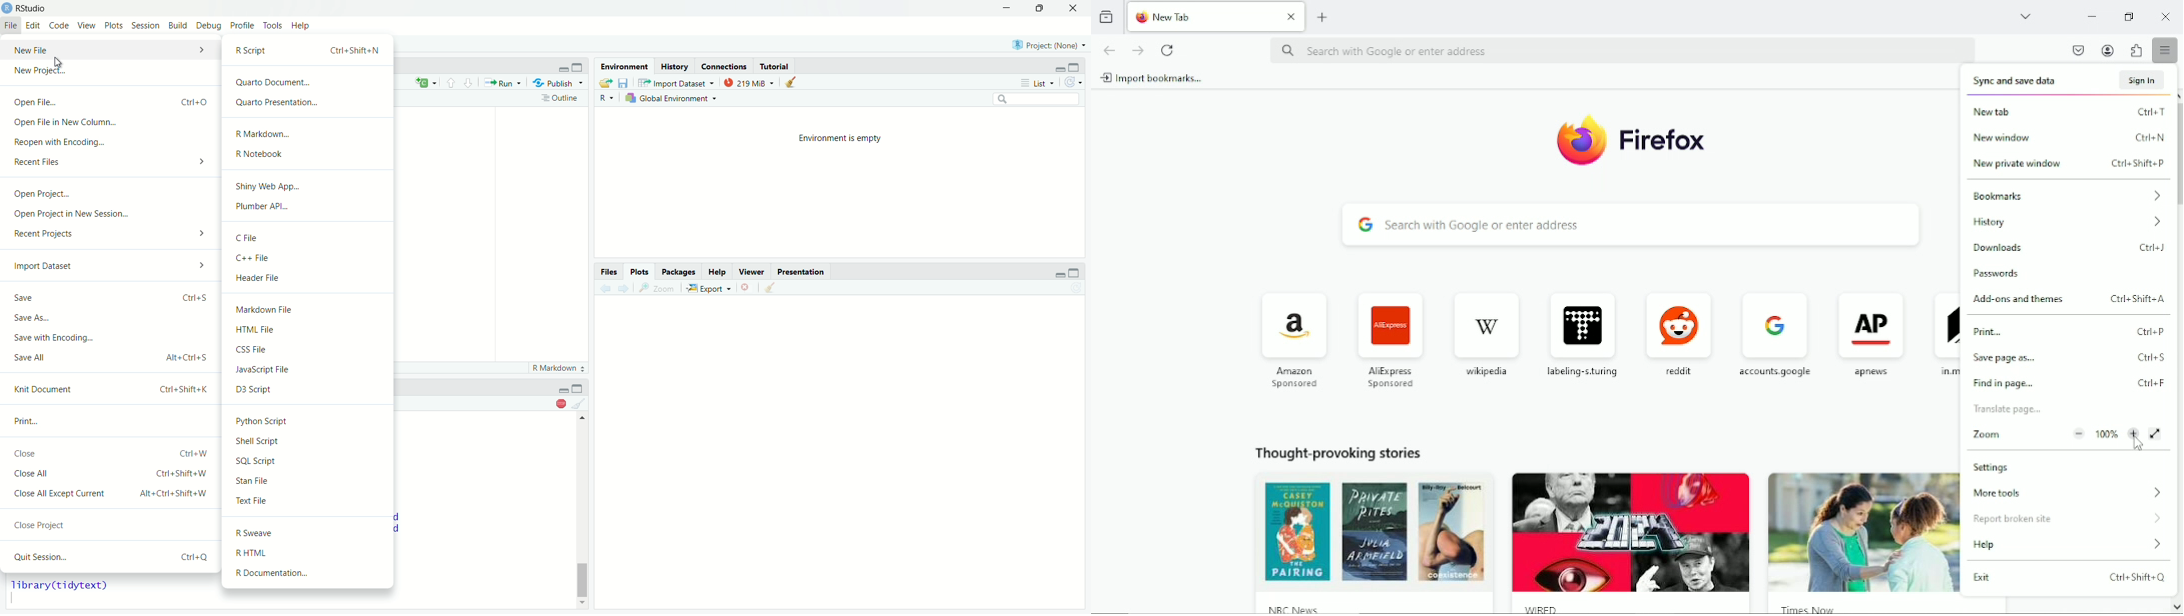  I want to click on Code, so click(59, 26).